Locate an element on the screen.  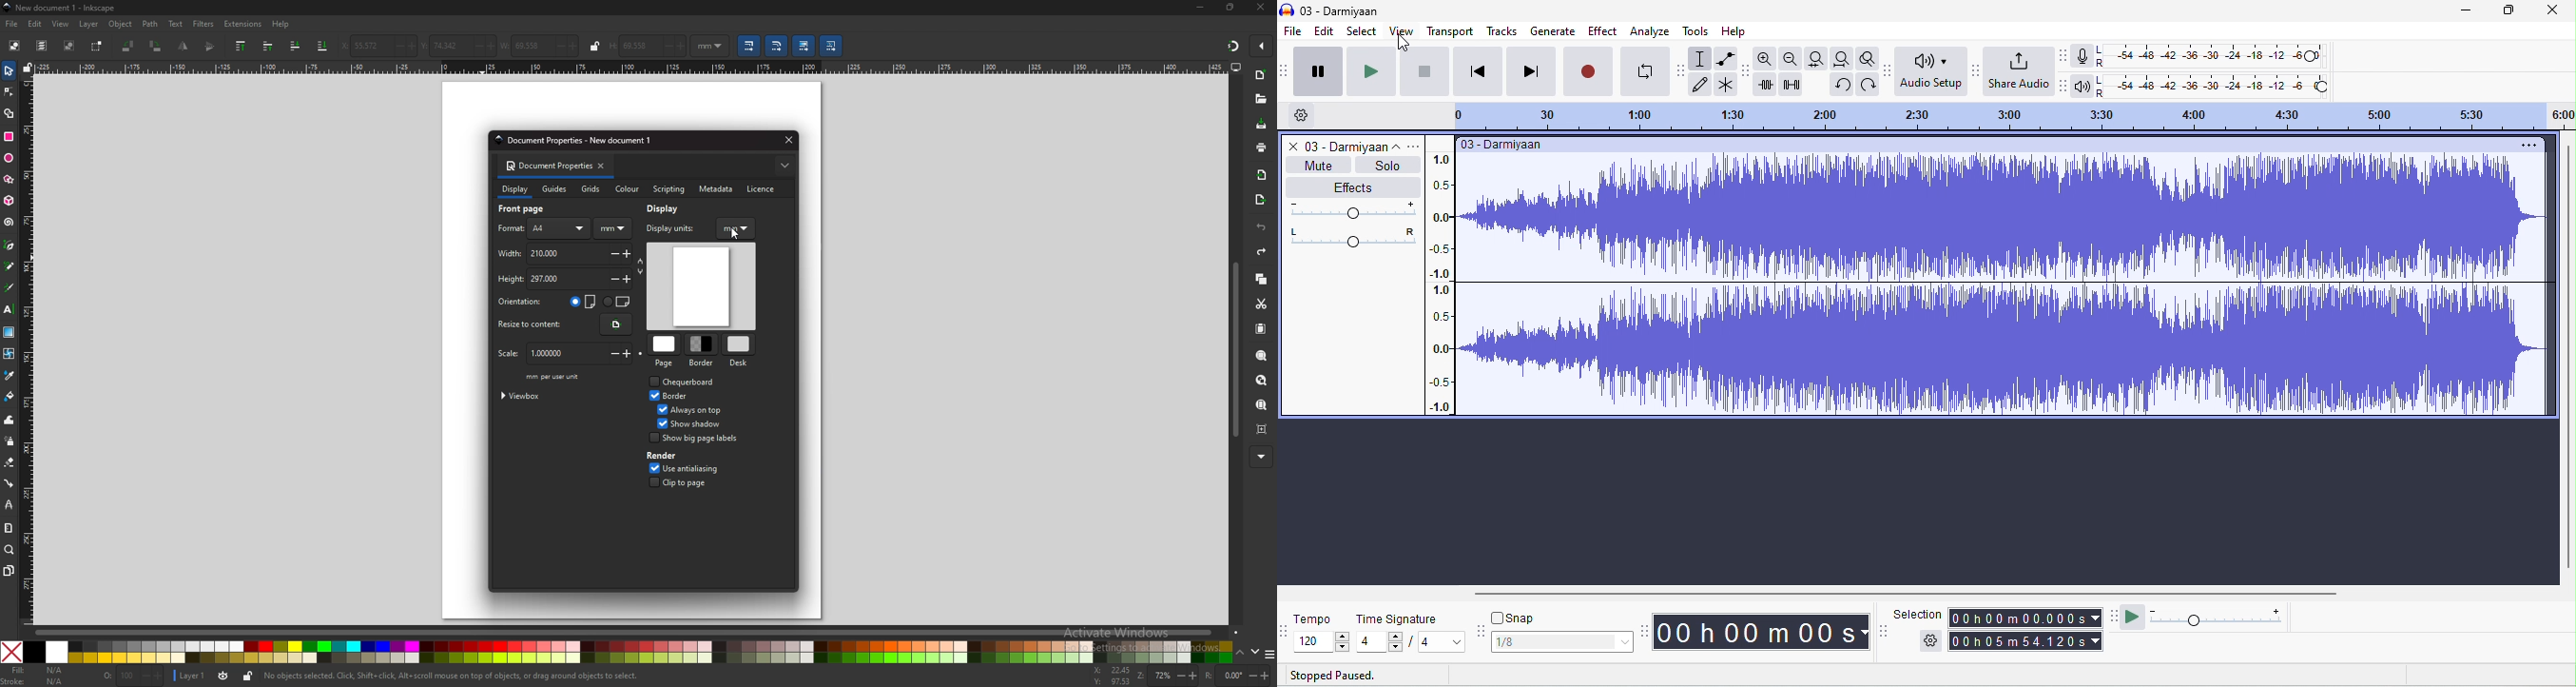
effect is located at coordinates (1603, 30).